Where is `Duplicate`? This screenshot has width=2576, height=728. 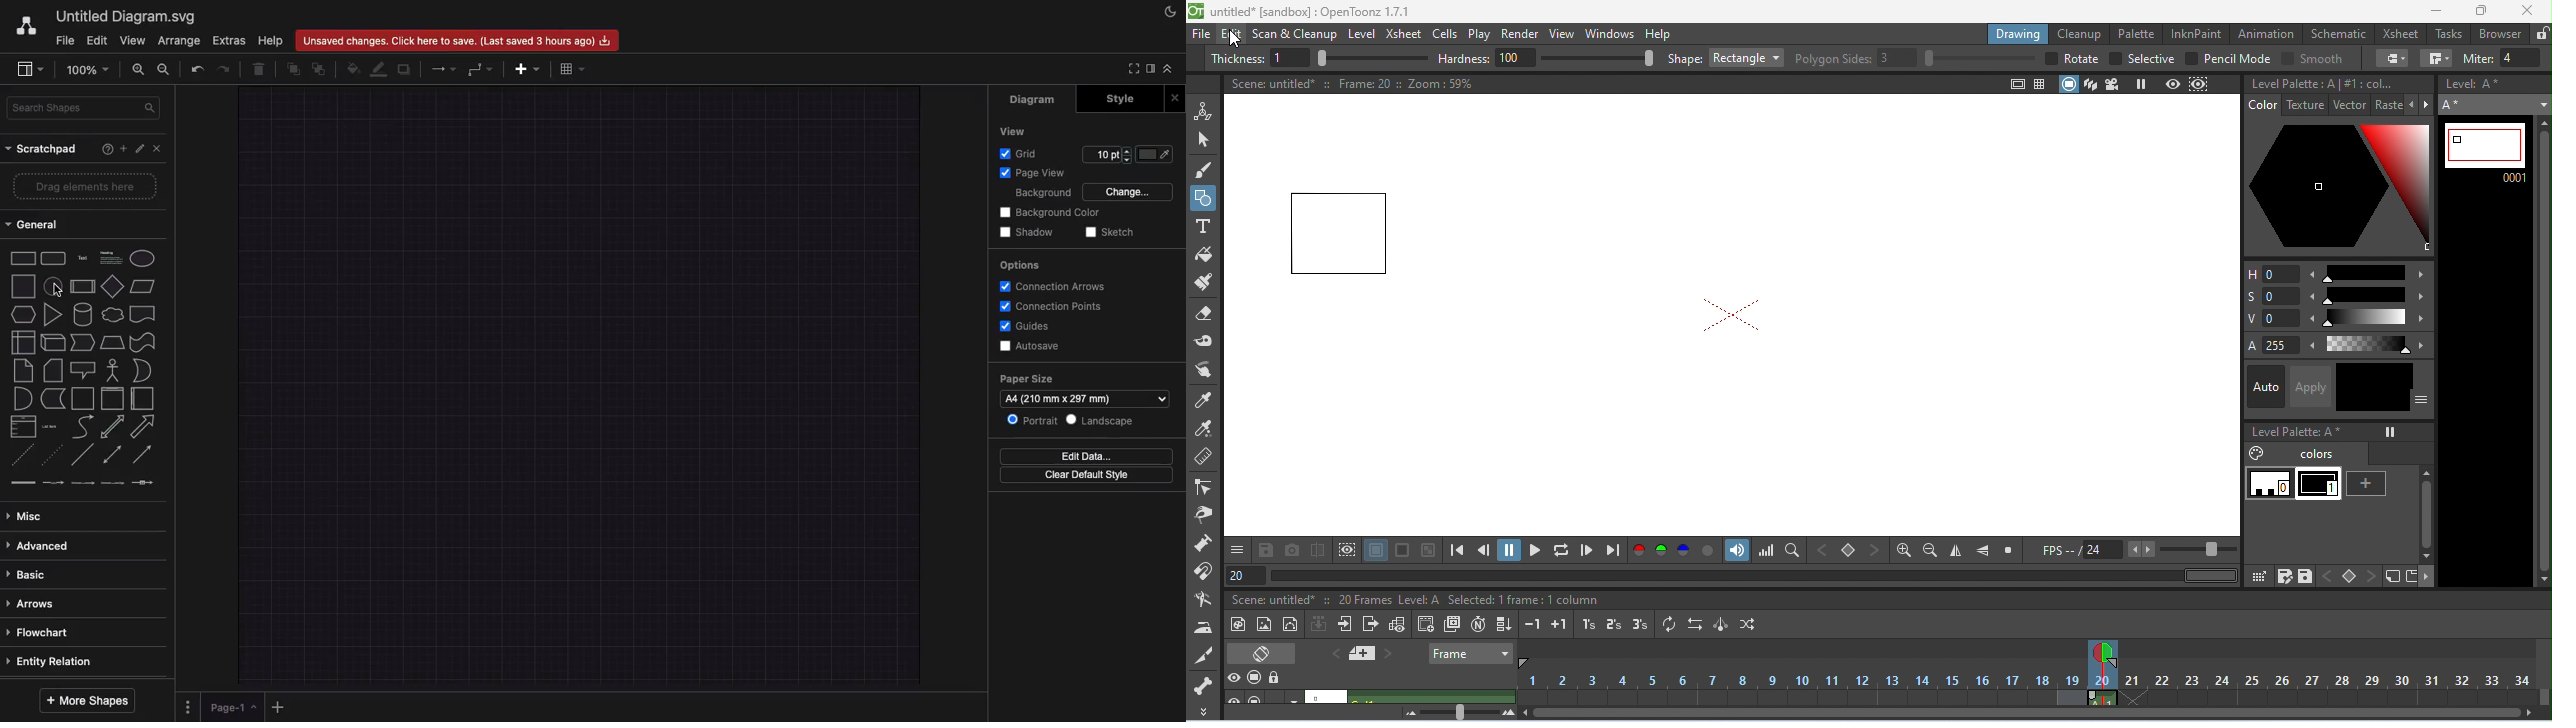 Duplicate is located at coordinates (406, 68).